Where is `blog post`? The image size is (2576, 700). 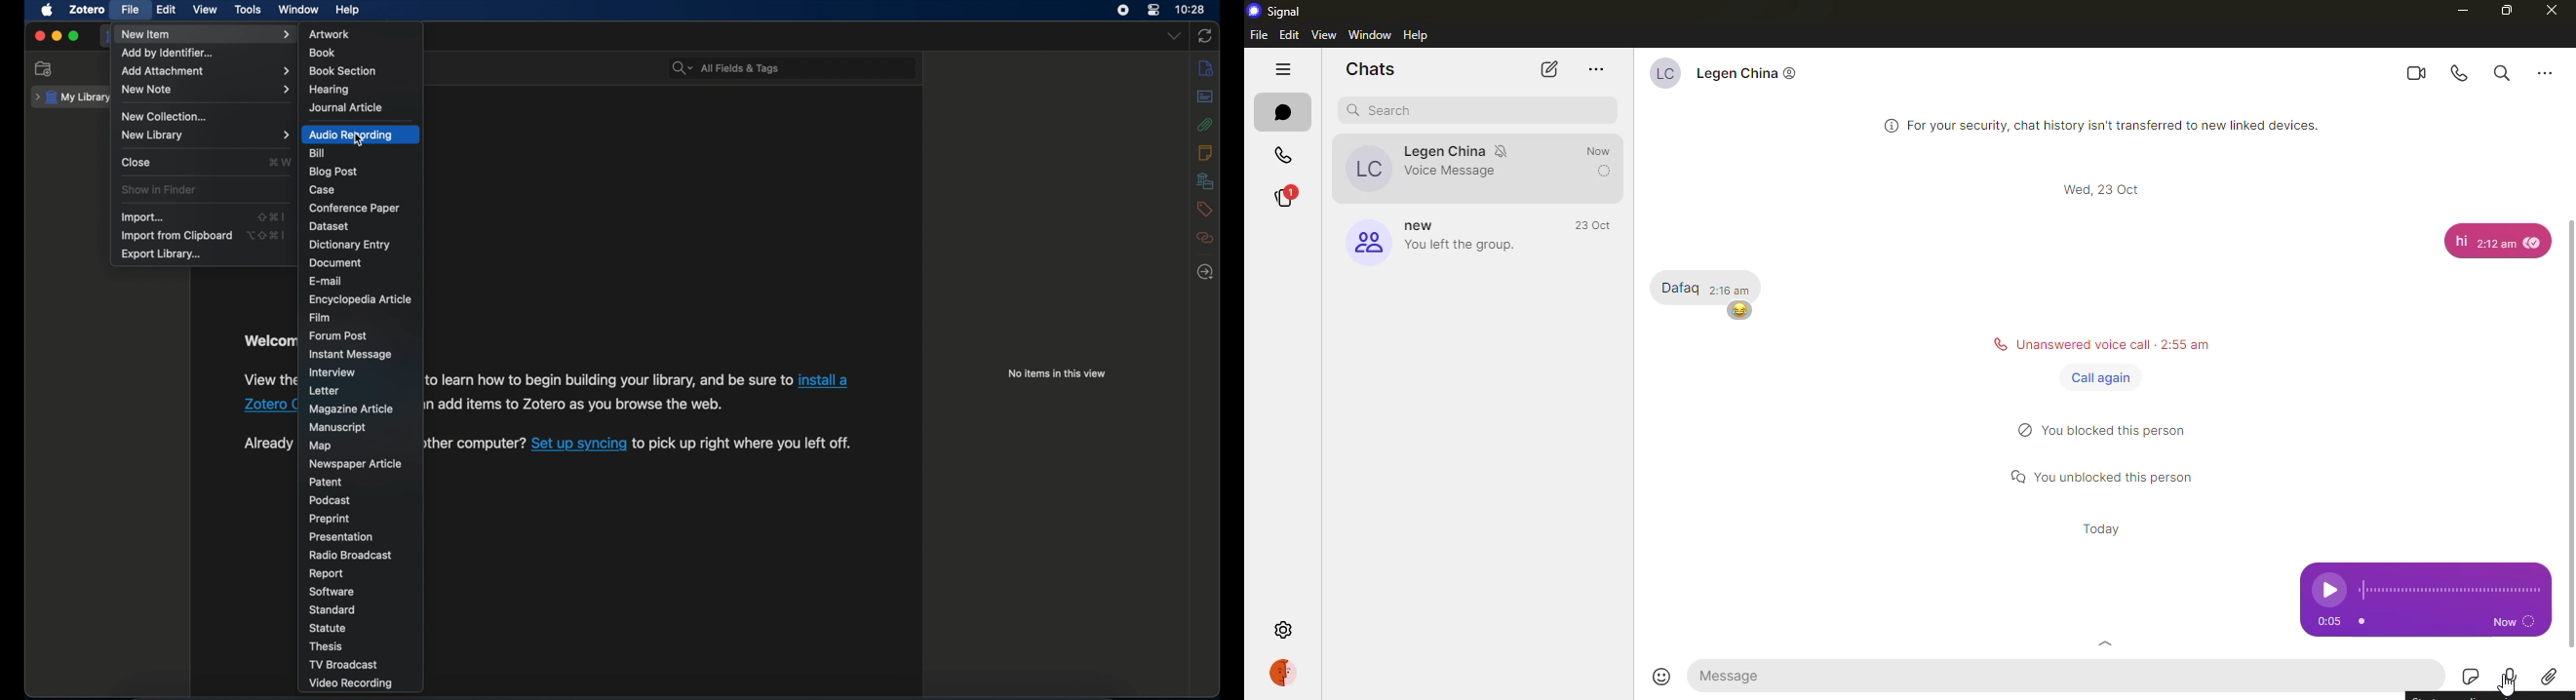
blog post is located at coordinates (334, 172).